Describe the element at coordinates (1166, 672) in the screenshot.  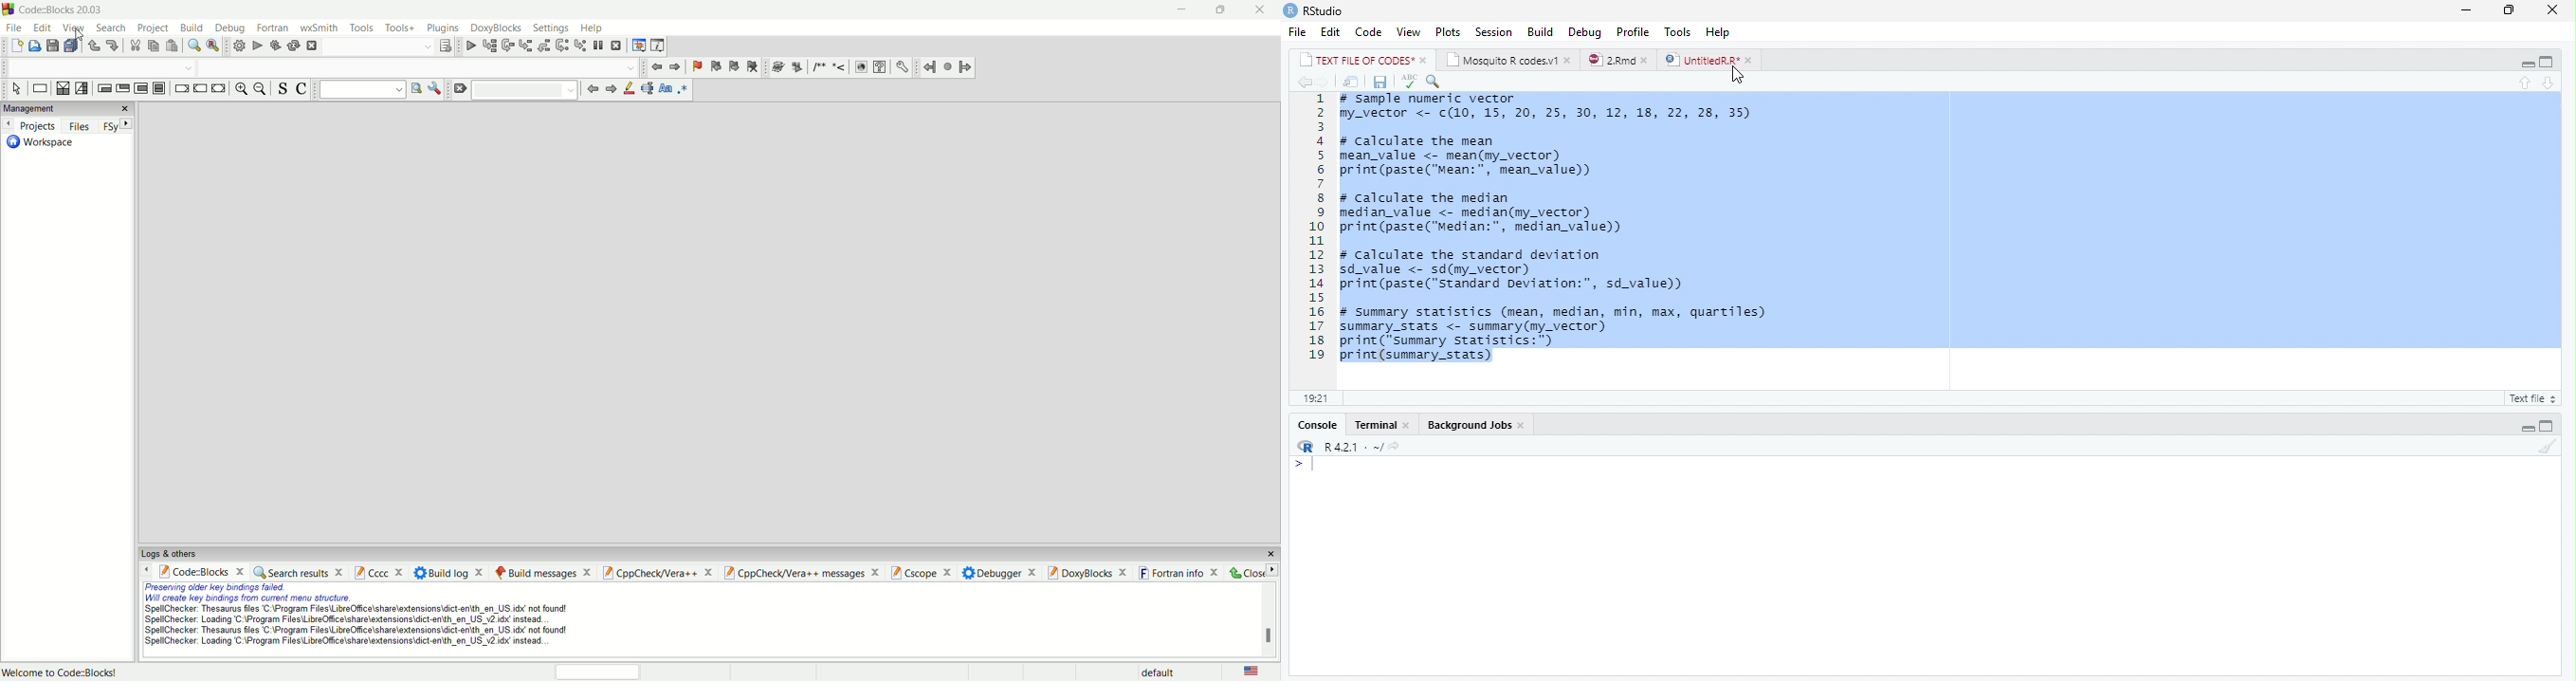
I see `default` at that location.